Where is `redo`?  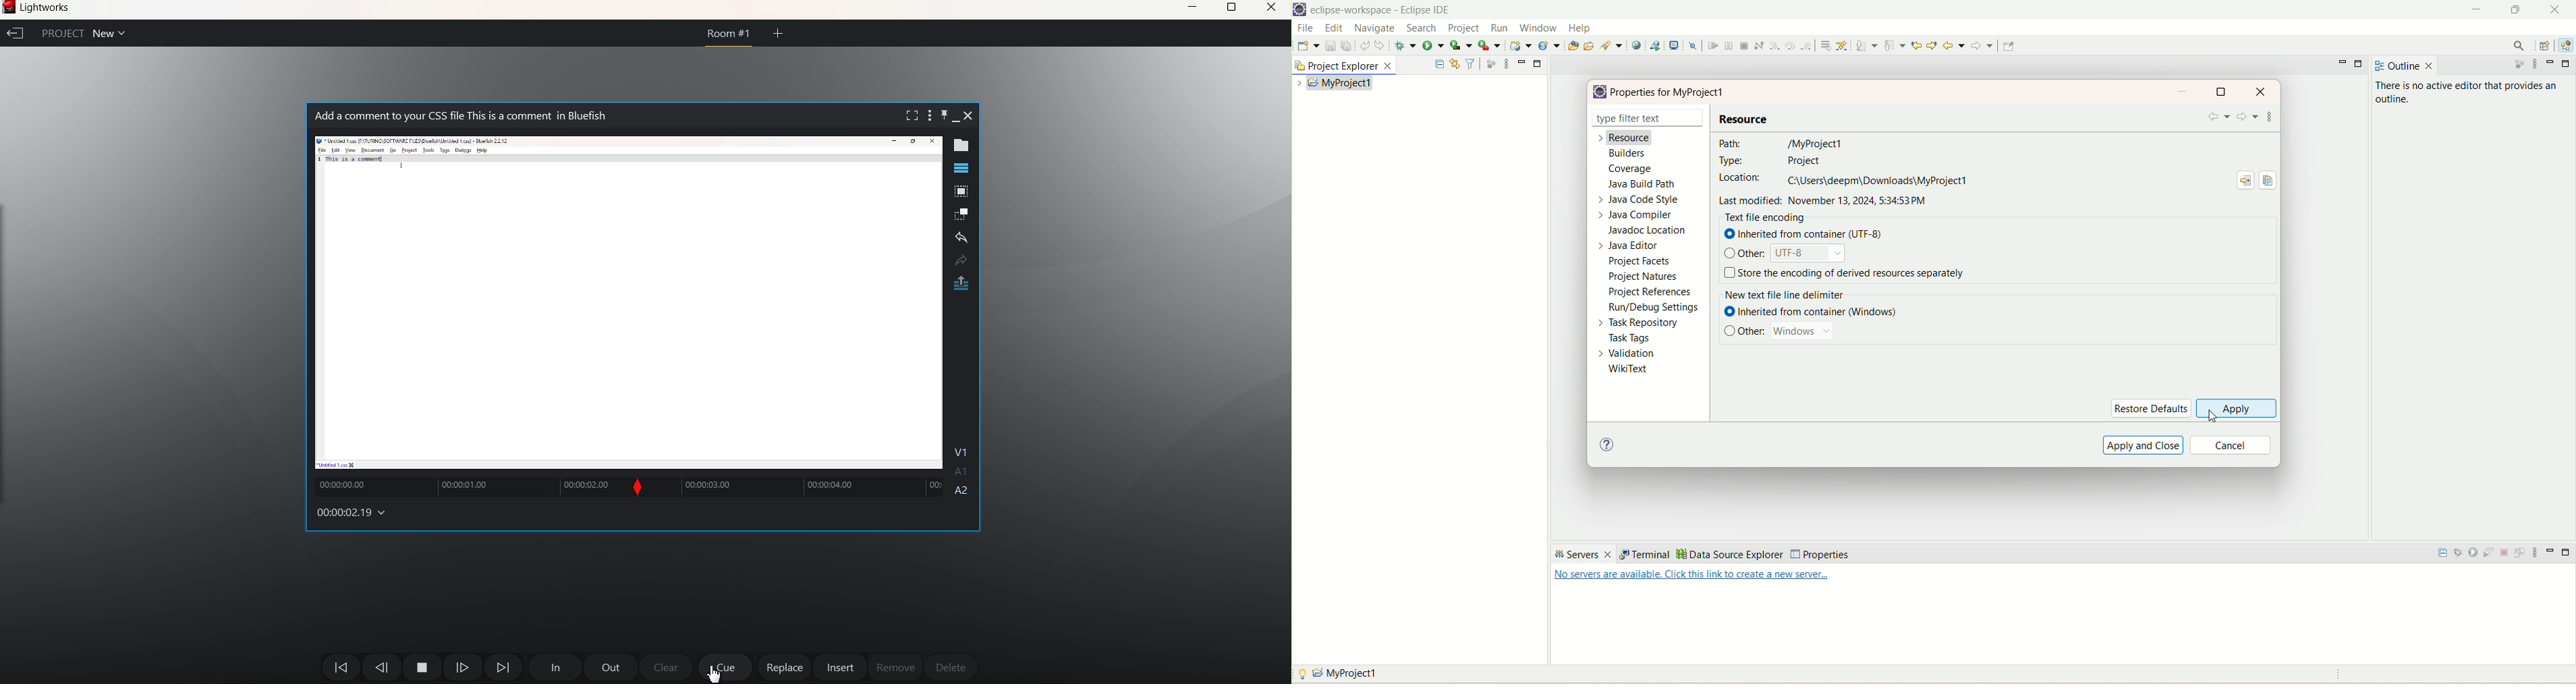 redo is located at coordinates (960, 260).